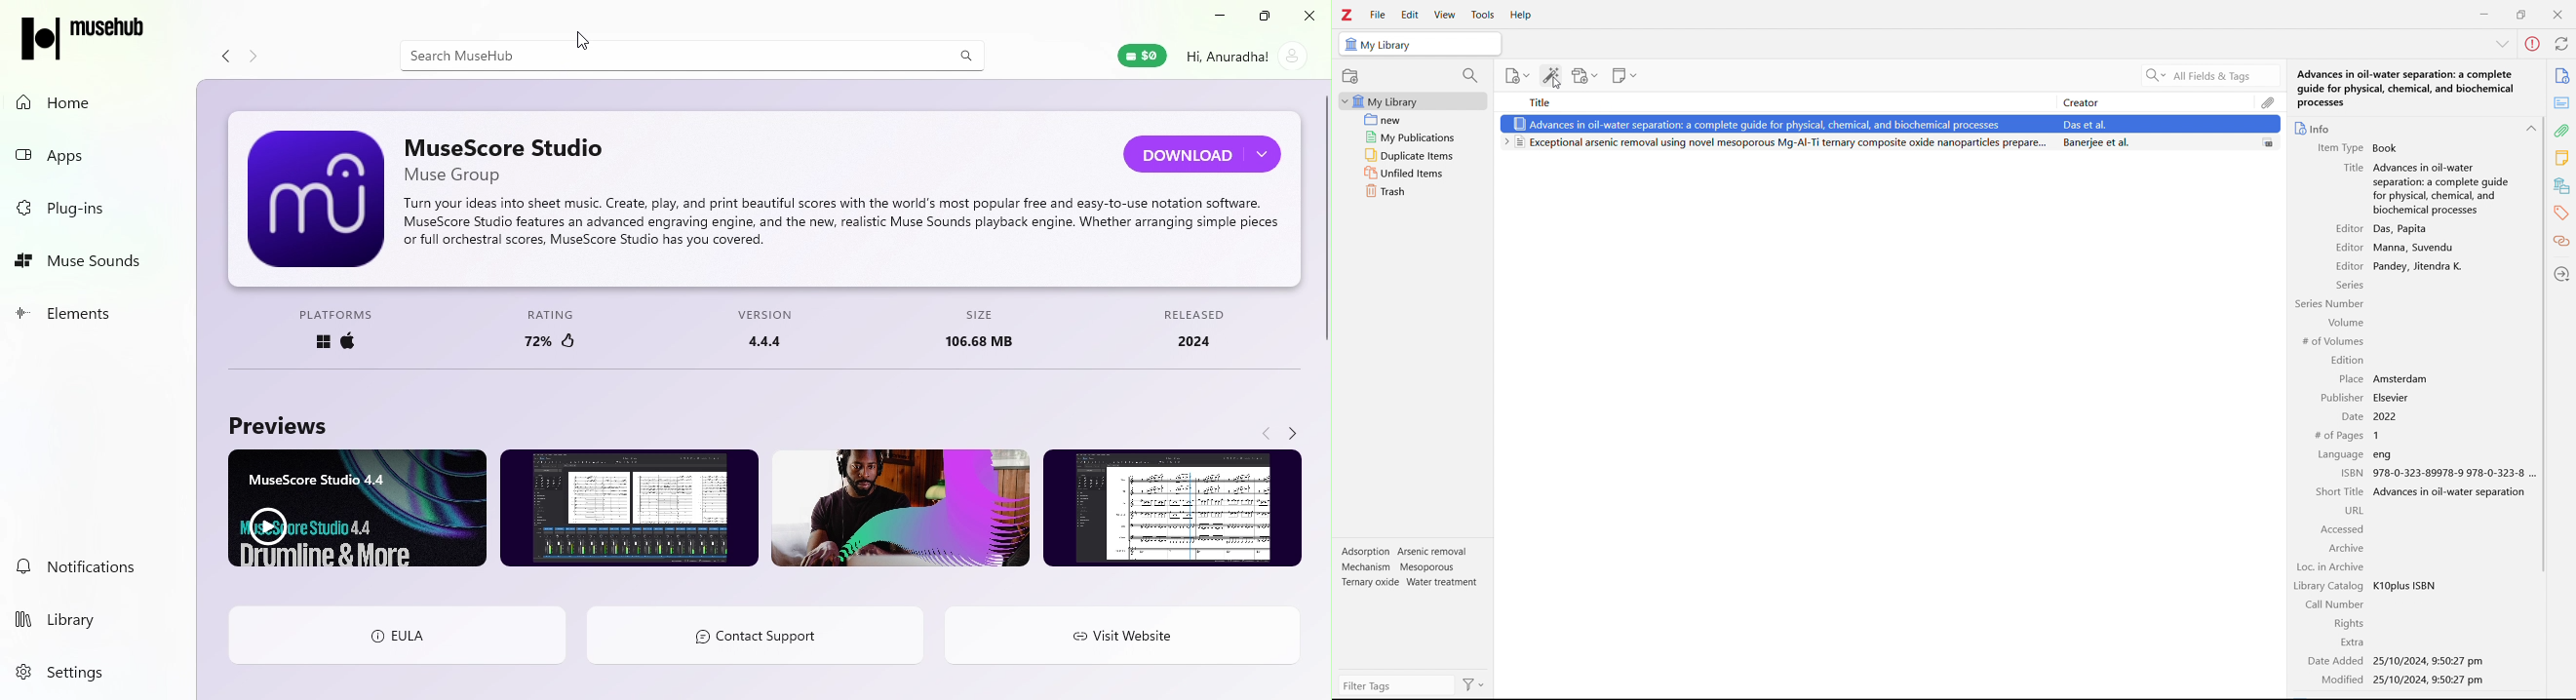 Image resolution: width=2576 pixels, height=700 pixels. I want to click on my library, so click(1413, 100).